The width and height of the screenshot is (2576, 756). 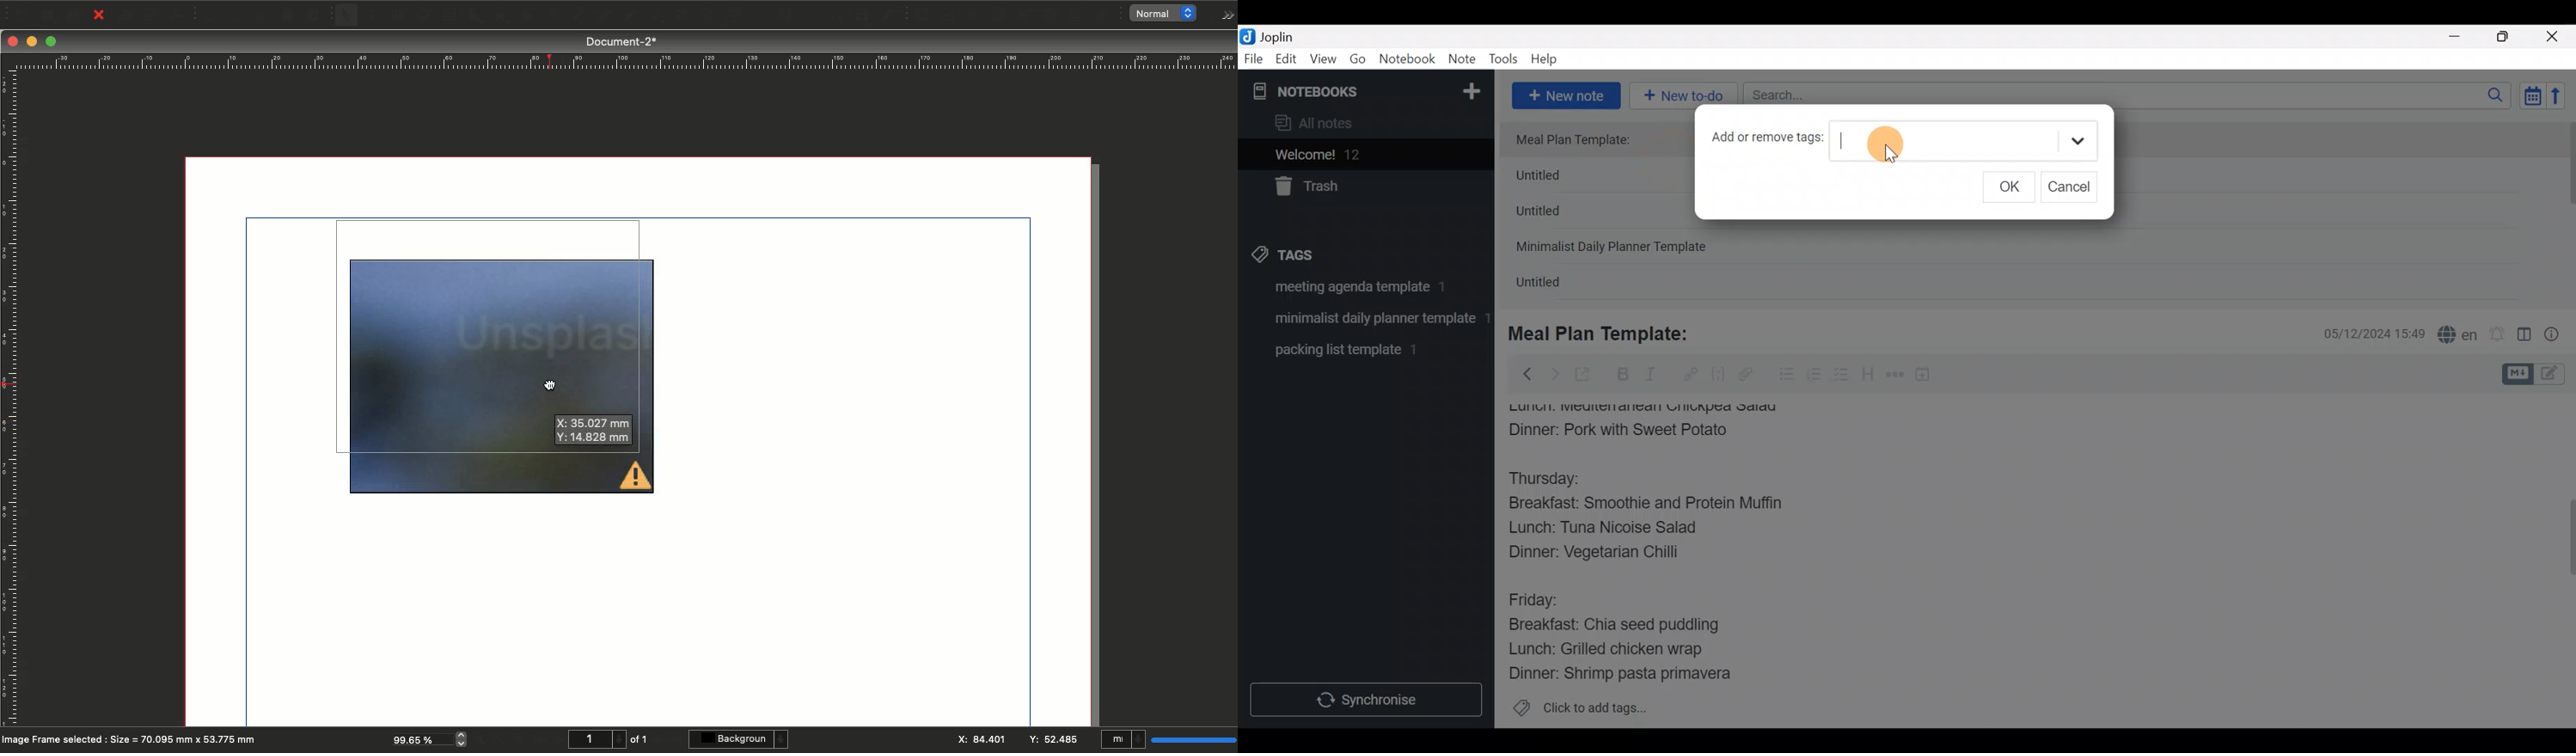 I want to click on PDF list box, so click(x=1051, y=15).